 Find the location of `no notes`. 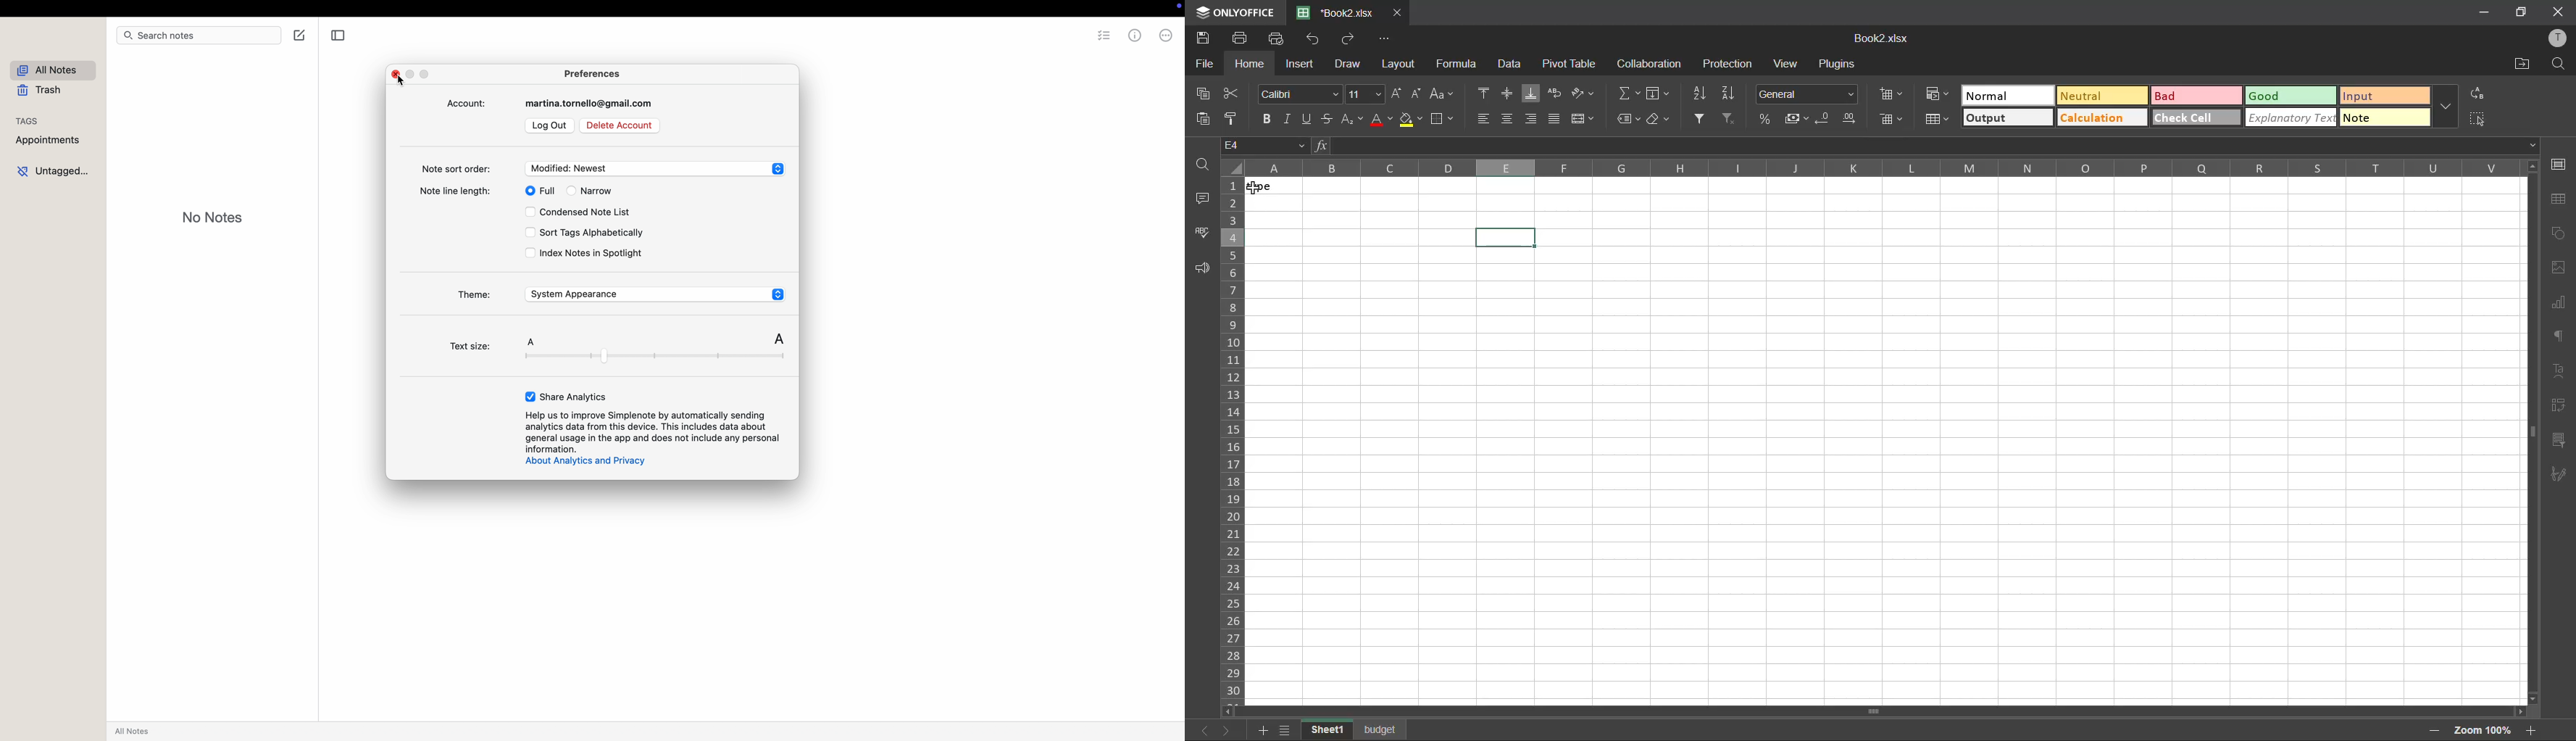

no notes is located at coordinates (212, 218).